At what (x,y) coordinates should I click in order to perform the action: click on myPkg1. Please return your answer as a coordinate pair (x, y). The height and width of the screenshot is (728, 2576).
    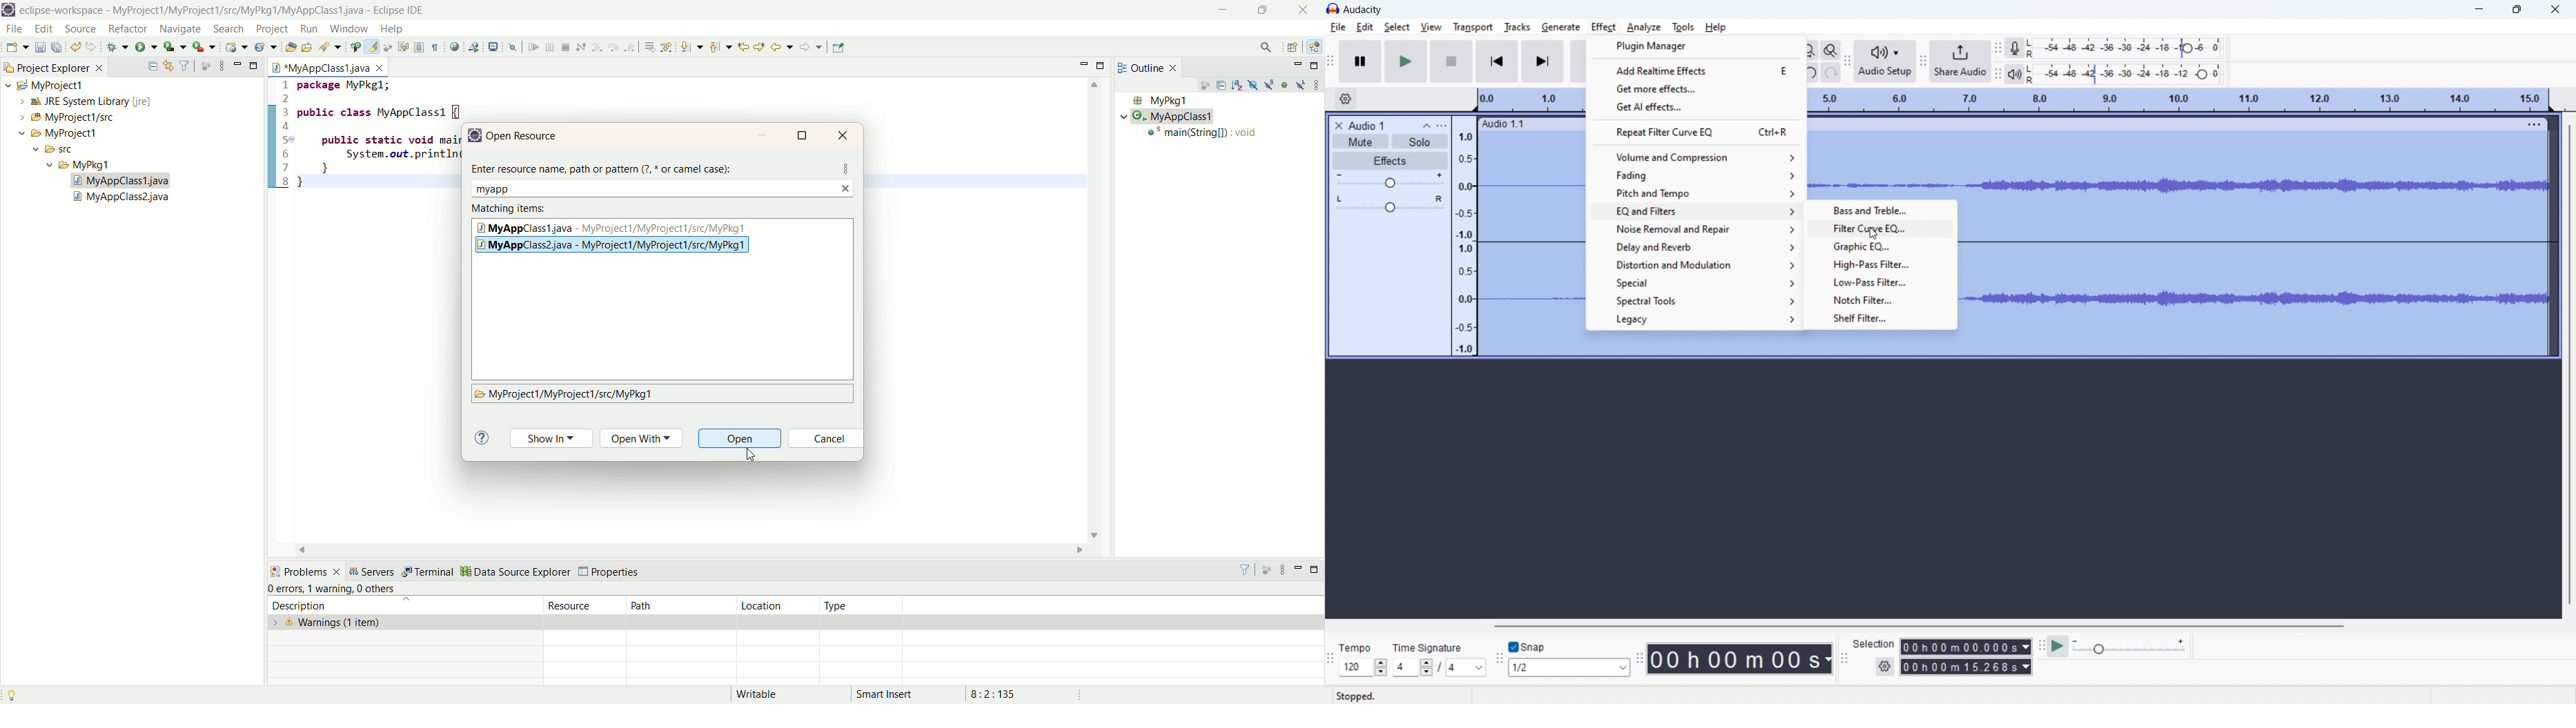
    Looking at the image, I should click on (1159, 101).